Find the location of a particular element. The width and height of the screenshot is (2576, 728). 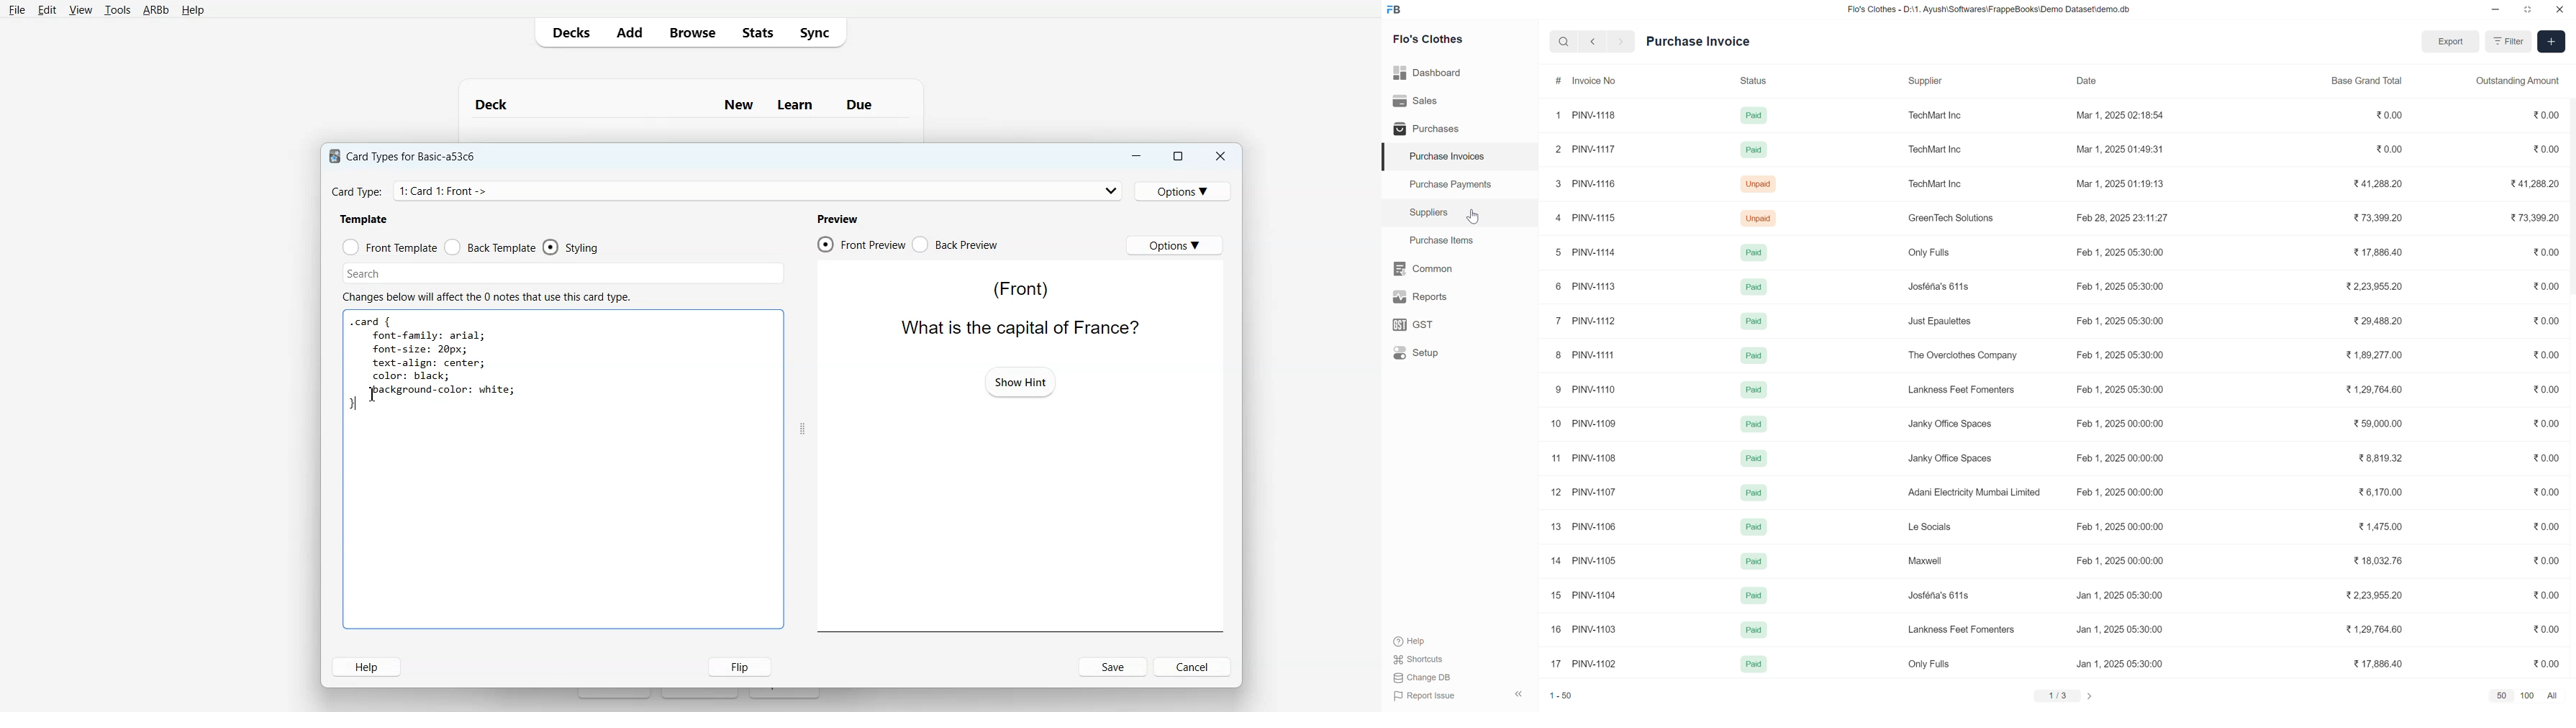

Paid is located at coordinates (1752, 317).